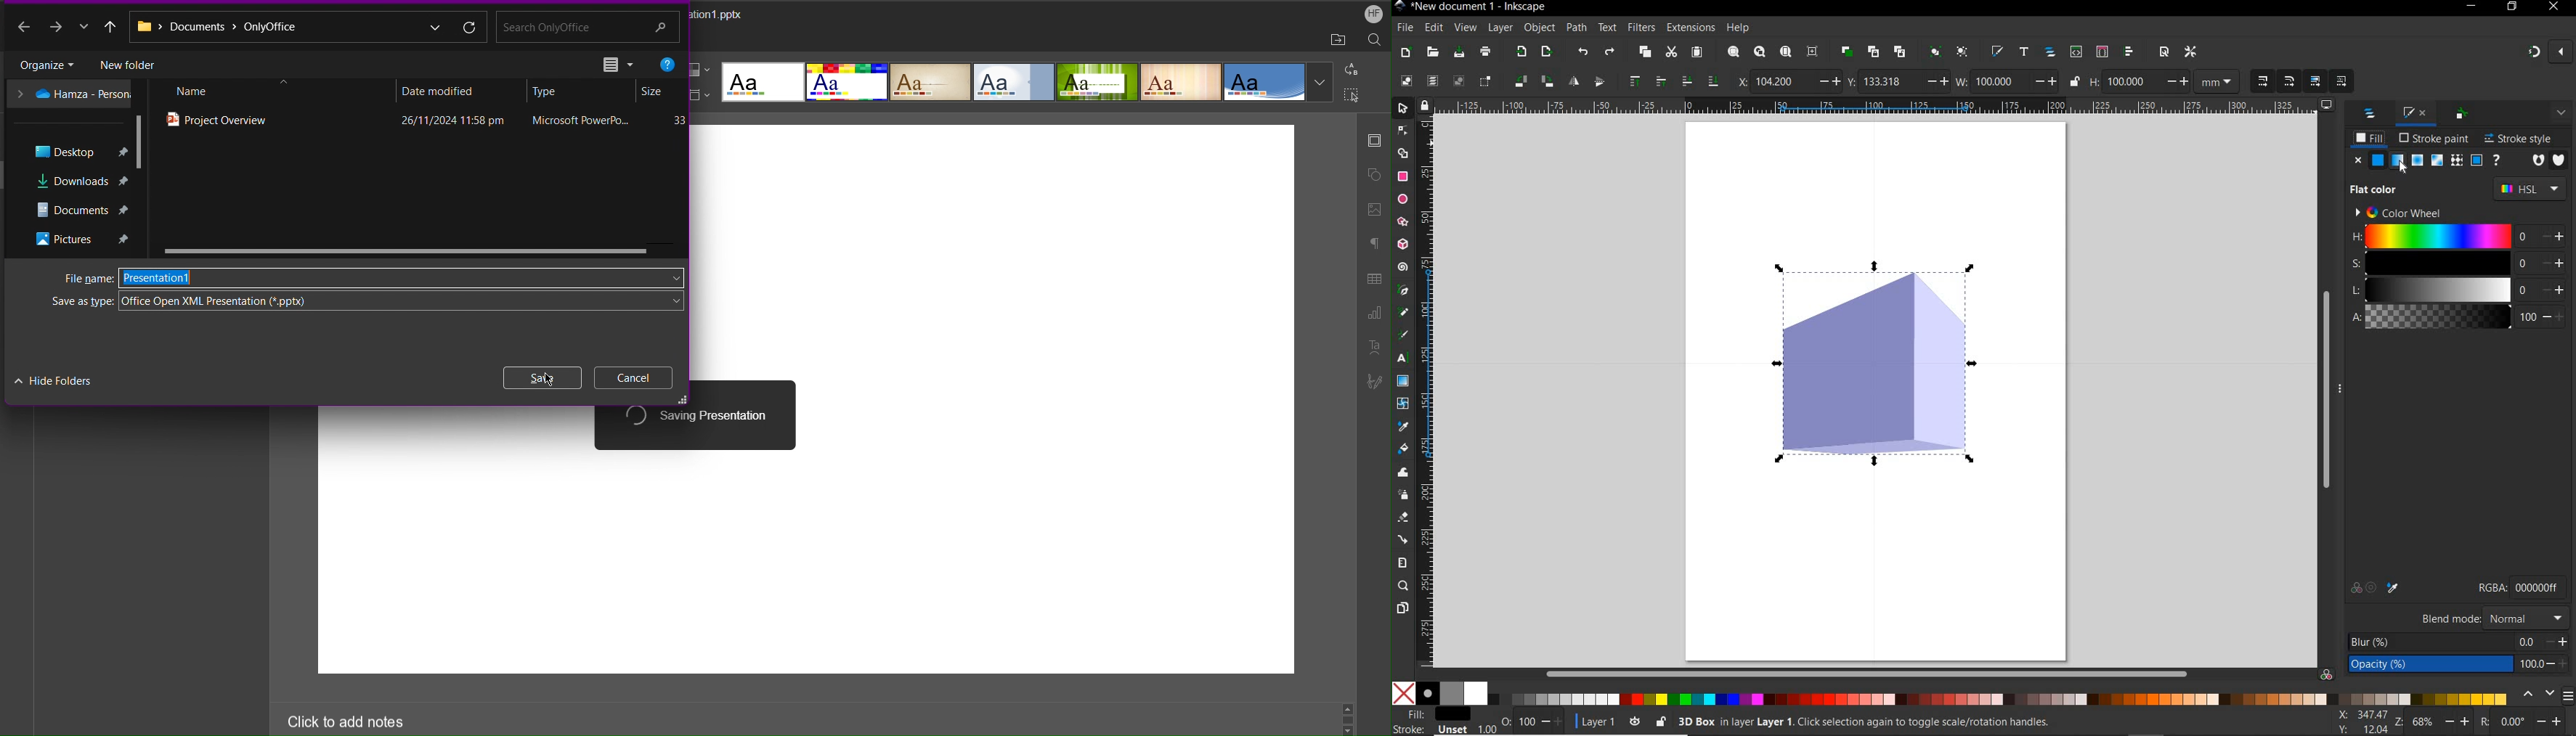 This screenshot has height=756, width=2576. What do you see at coordinates (1996, 51) in the screenshot?
I see `OPEN FILL & STROKE` at bounding box center [1996, 51].